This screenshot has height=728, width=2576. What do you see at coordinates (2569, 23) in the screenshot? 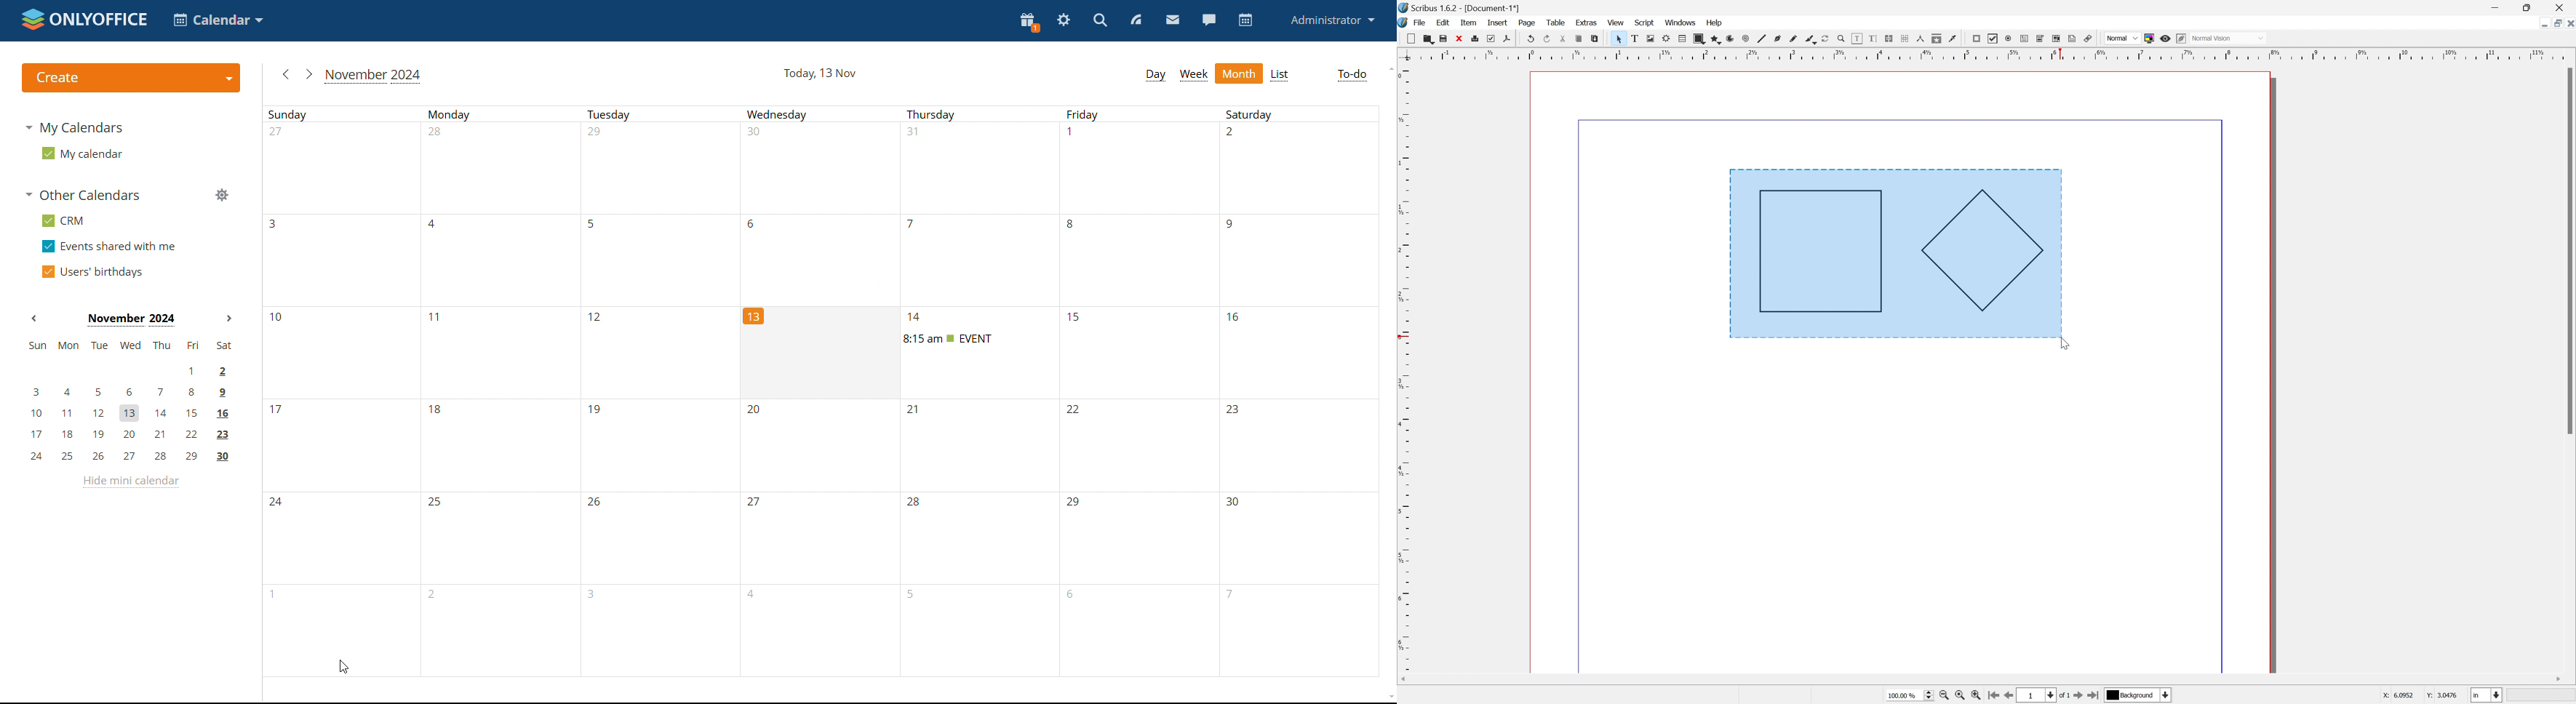
I see `Close` at bounding box center [2569, 23].